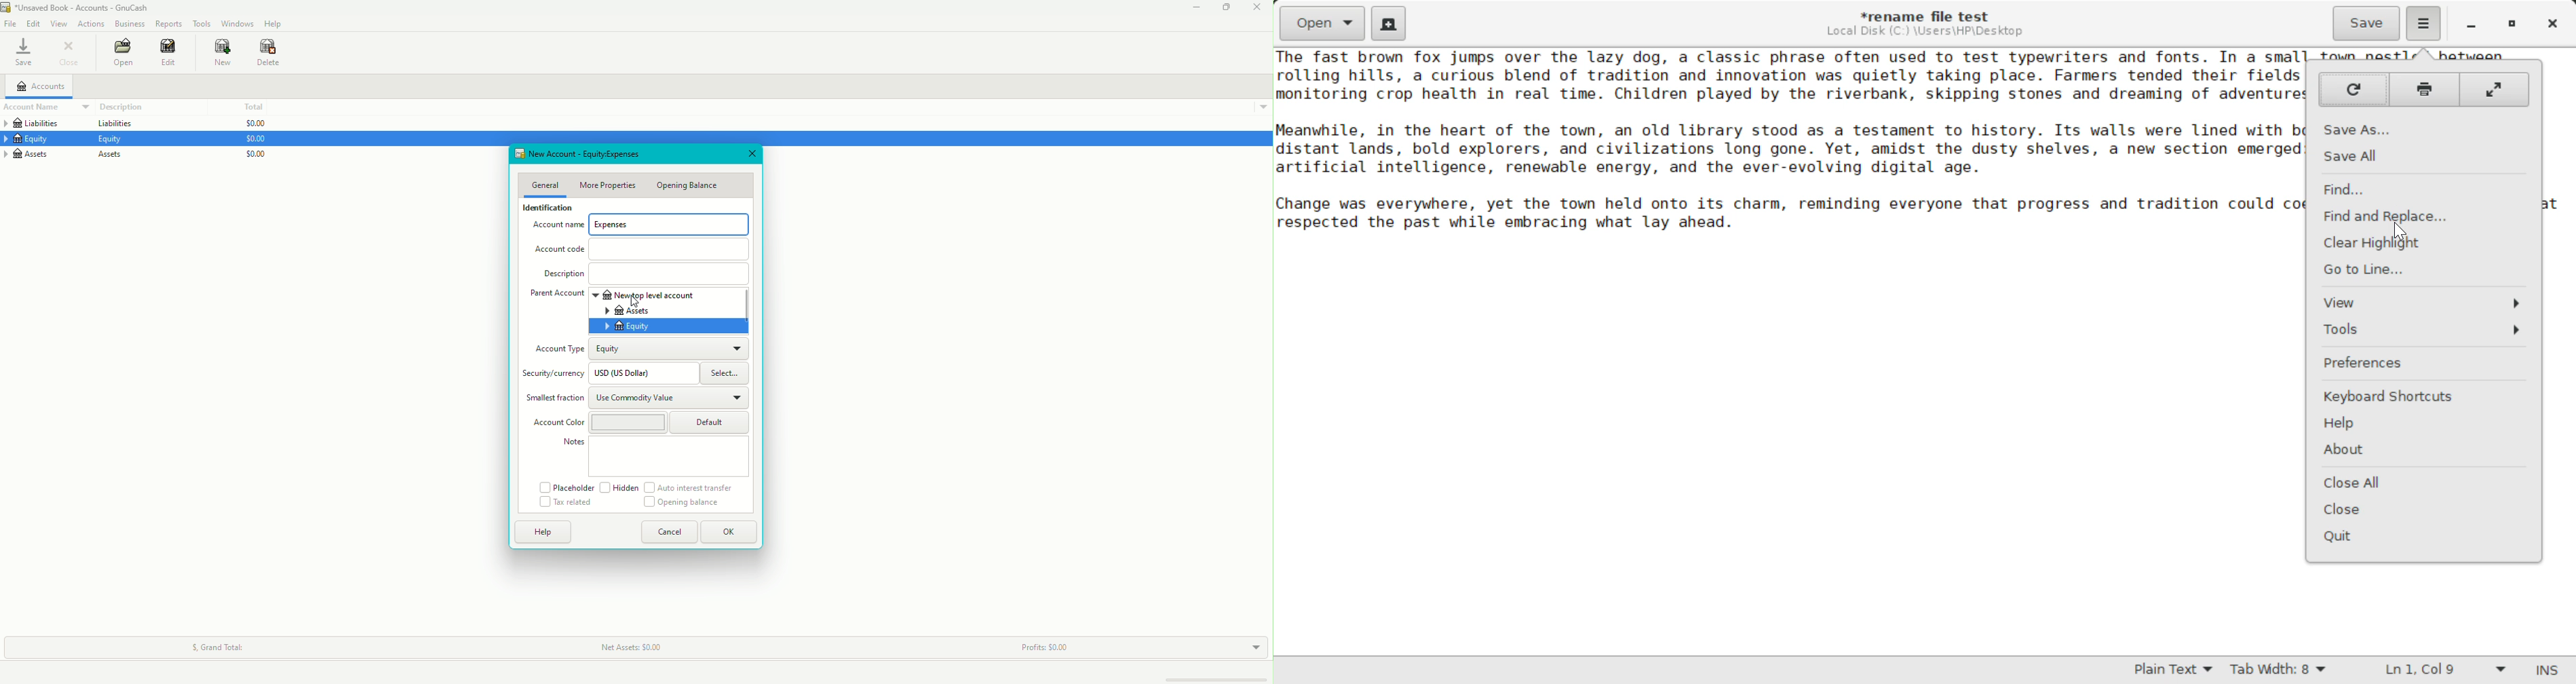 The width and height of the screenshot is (2576, 700). Describe the element at coordinates (1258, 9) in the screenshot. I see `Close` at that location.